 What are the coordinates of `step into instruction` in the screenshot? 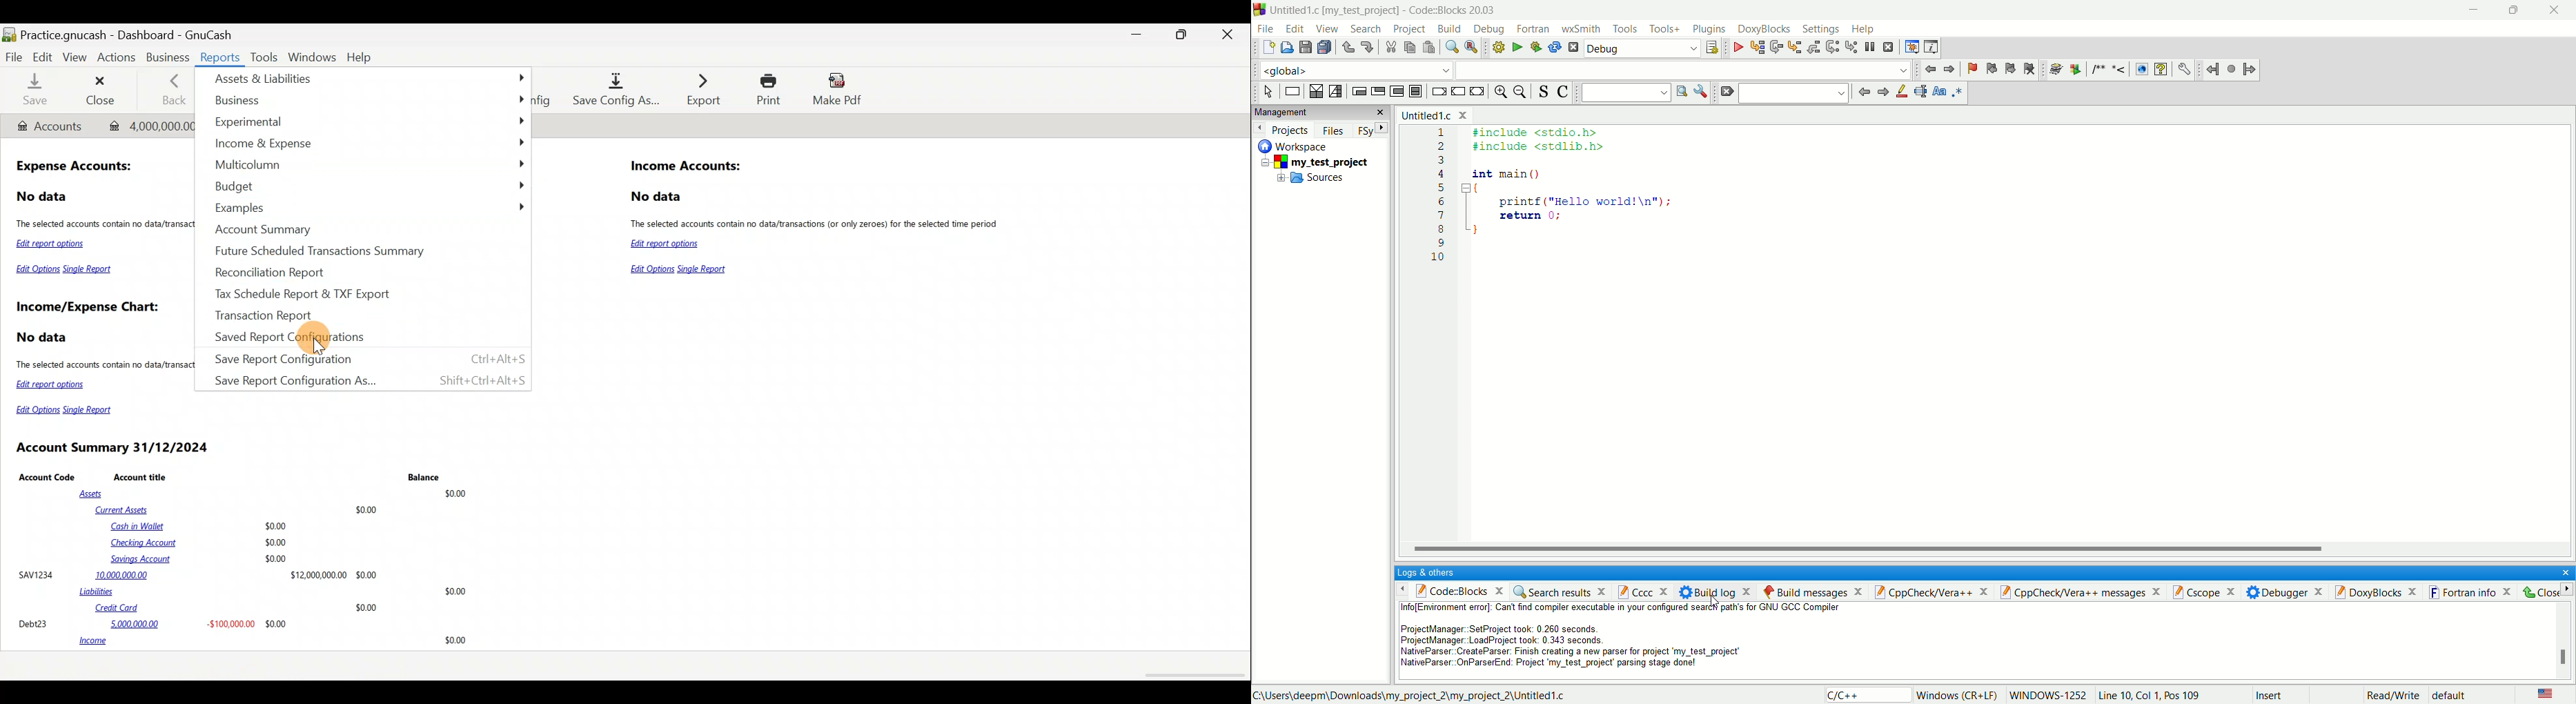 It's located at (1851, 47).